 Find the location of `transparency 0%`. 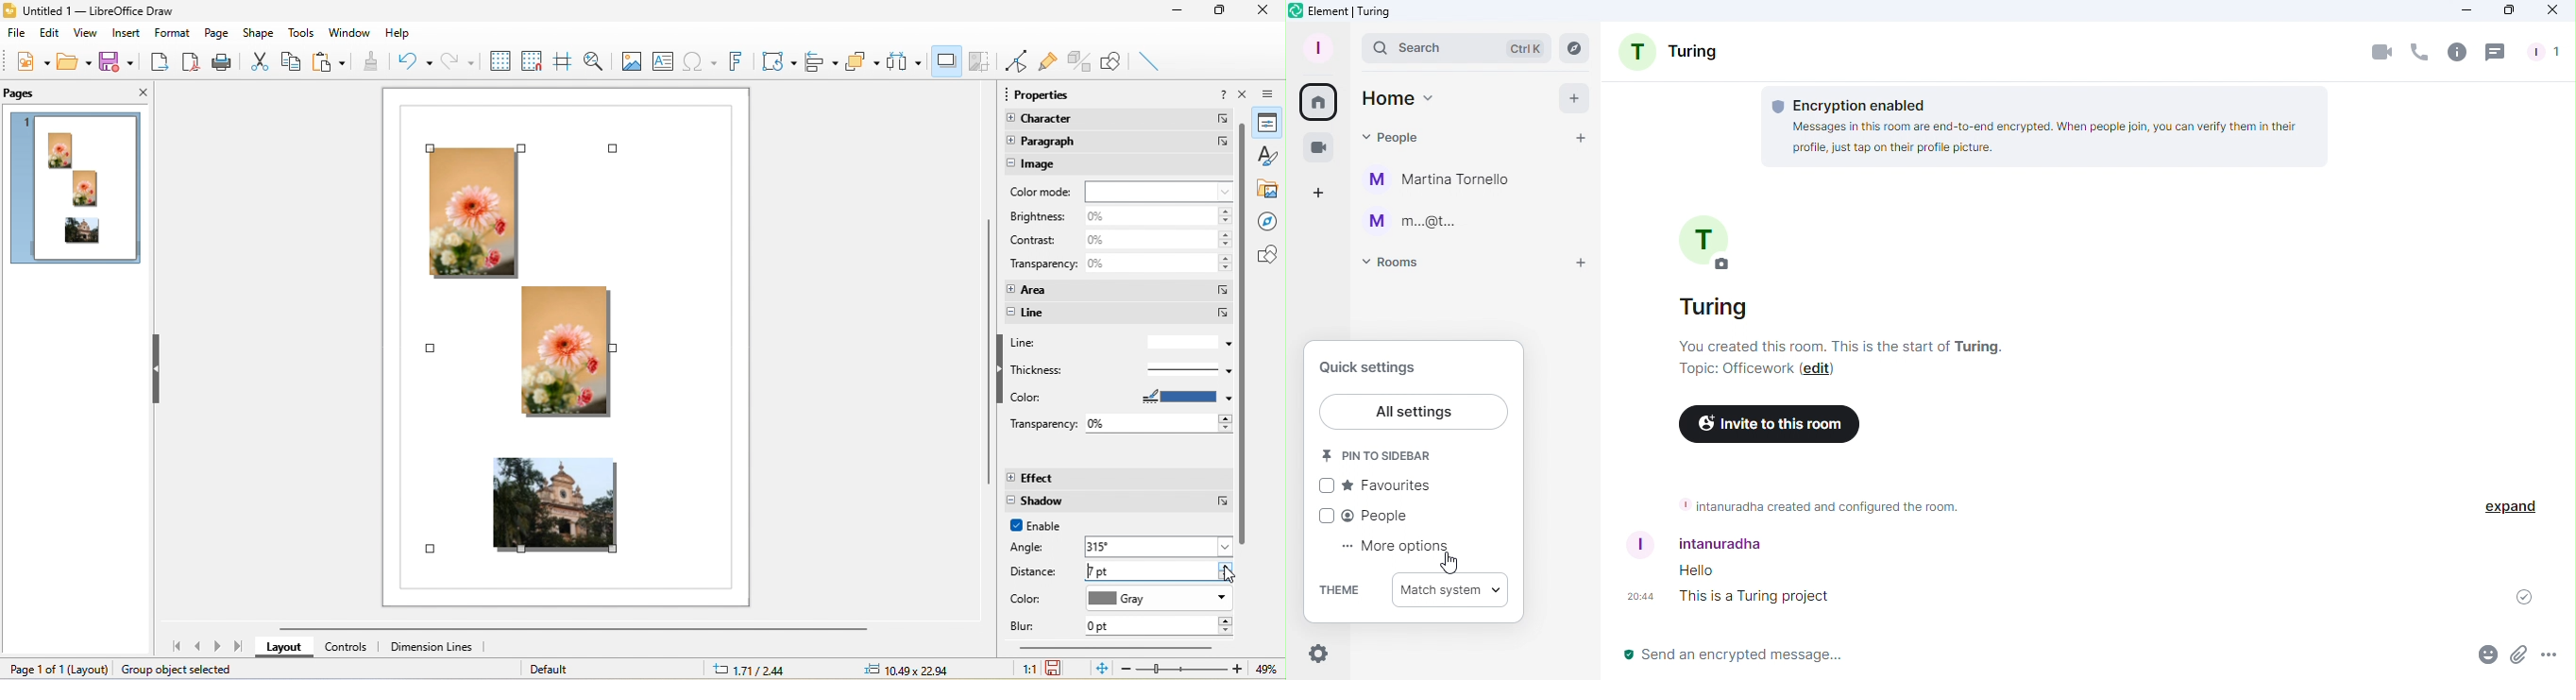

transparency 0% is located at coordinates (1121, 422).